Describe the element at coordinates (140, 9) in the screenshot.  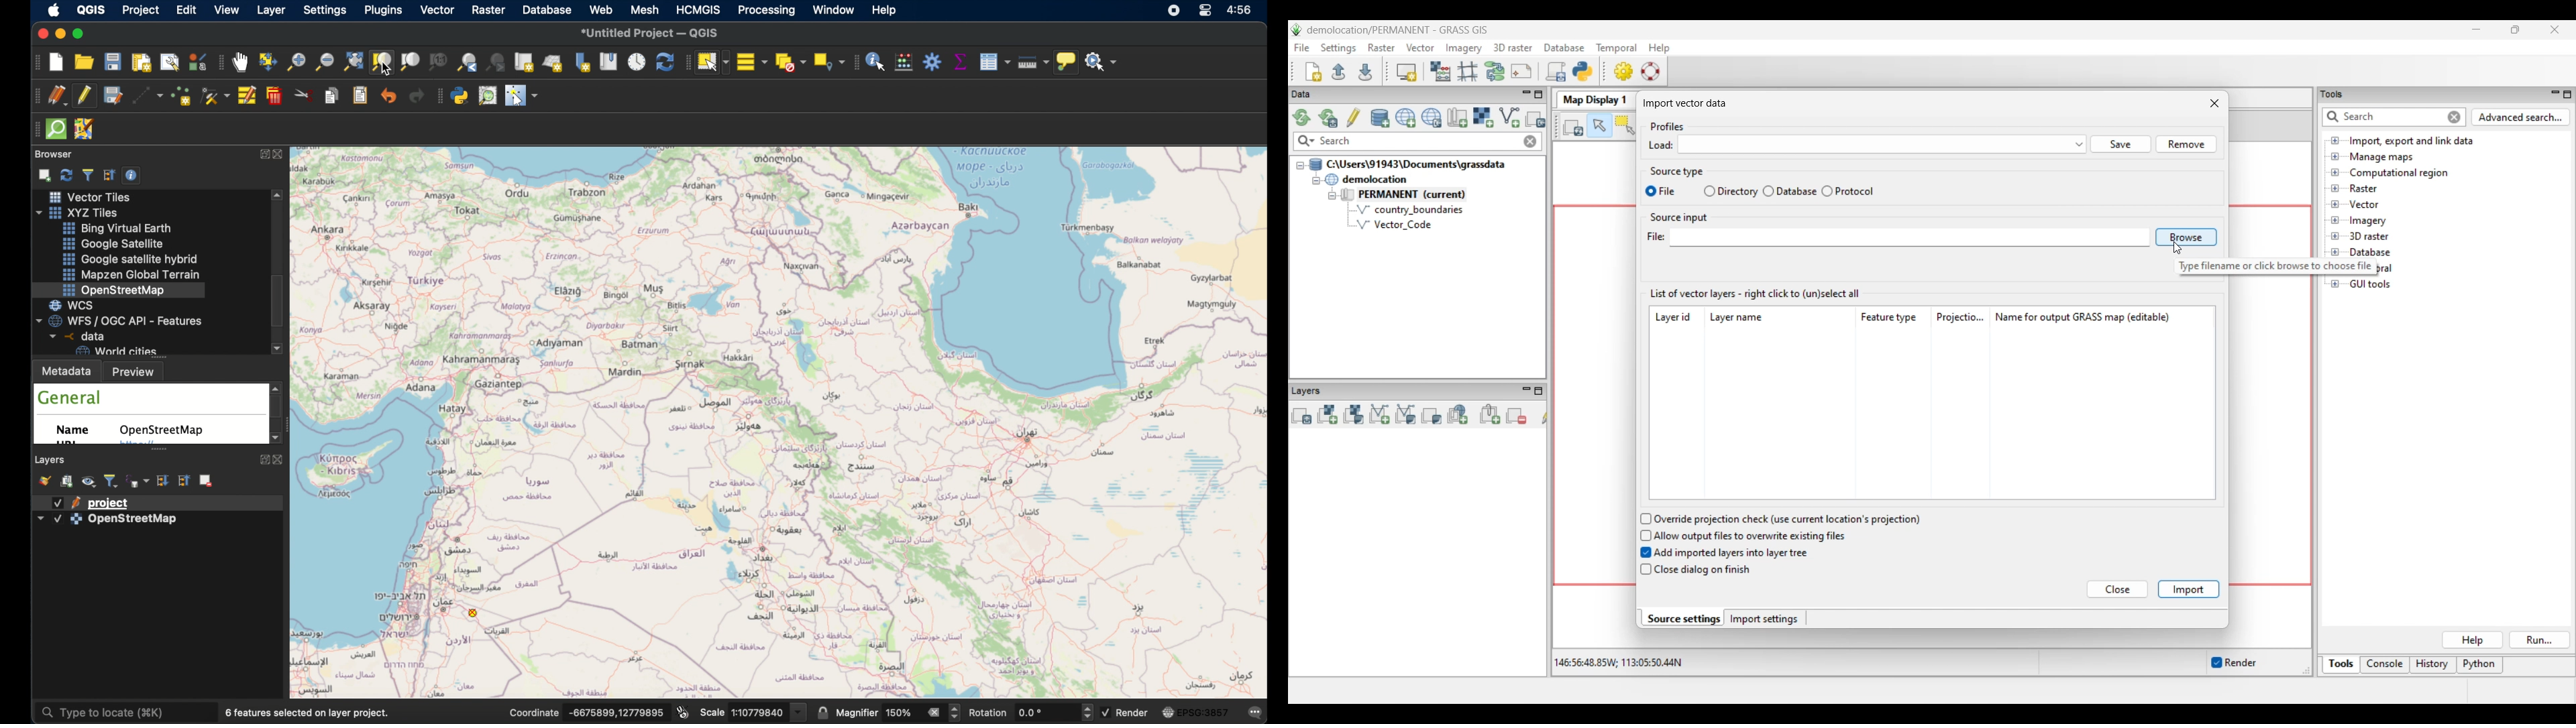
I see `` at that location.